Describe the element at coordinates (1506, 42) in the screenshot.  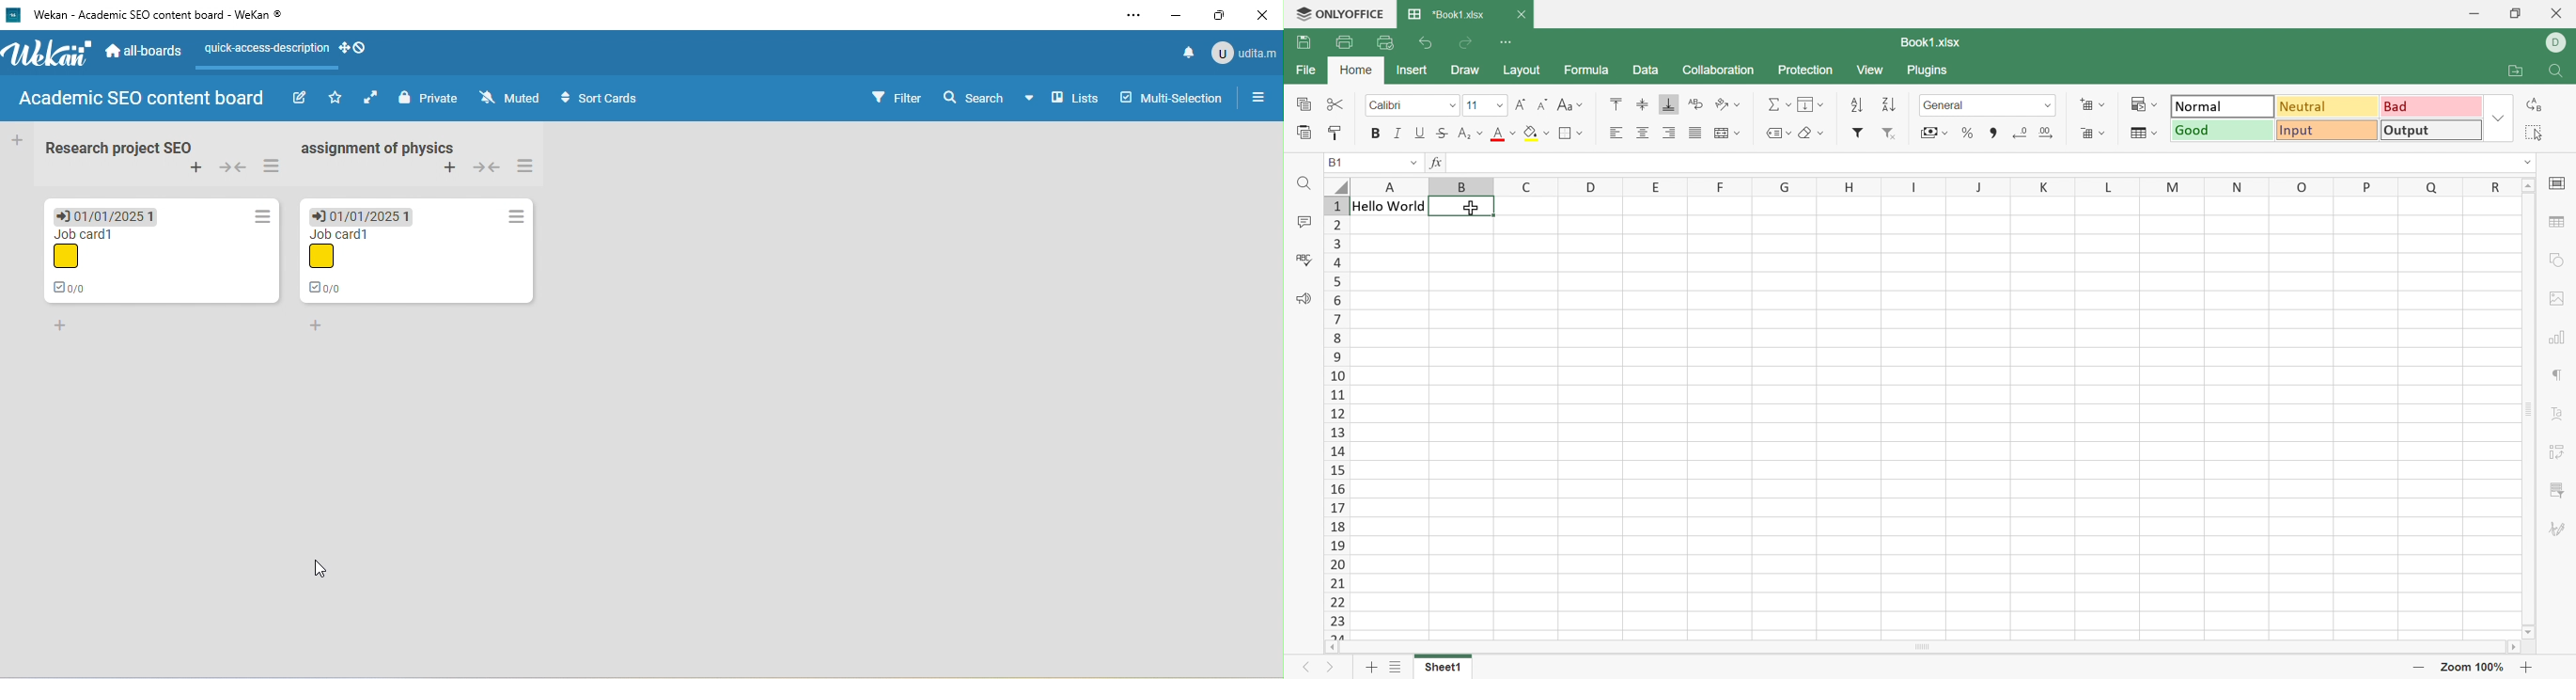
I see `Customize Quick Access Toolbar` at that location.